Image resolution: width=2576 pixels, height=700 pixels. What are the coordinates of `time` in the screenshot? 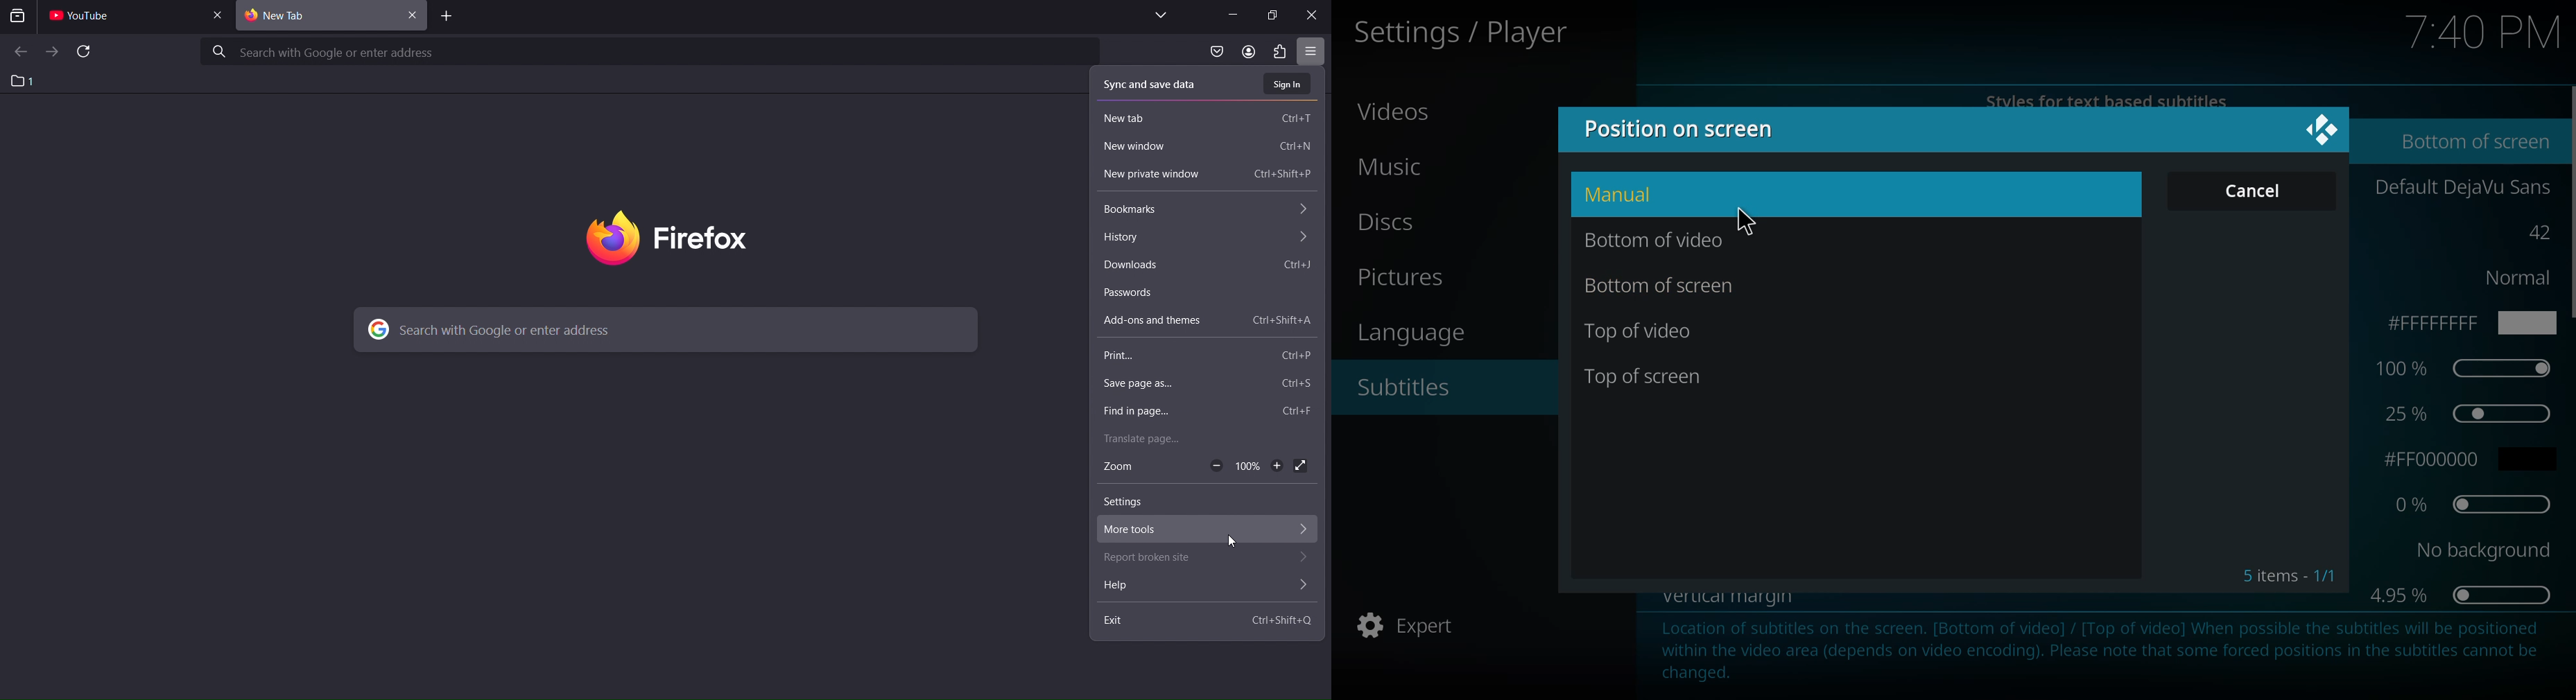 It's located at (2483, 34).